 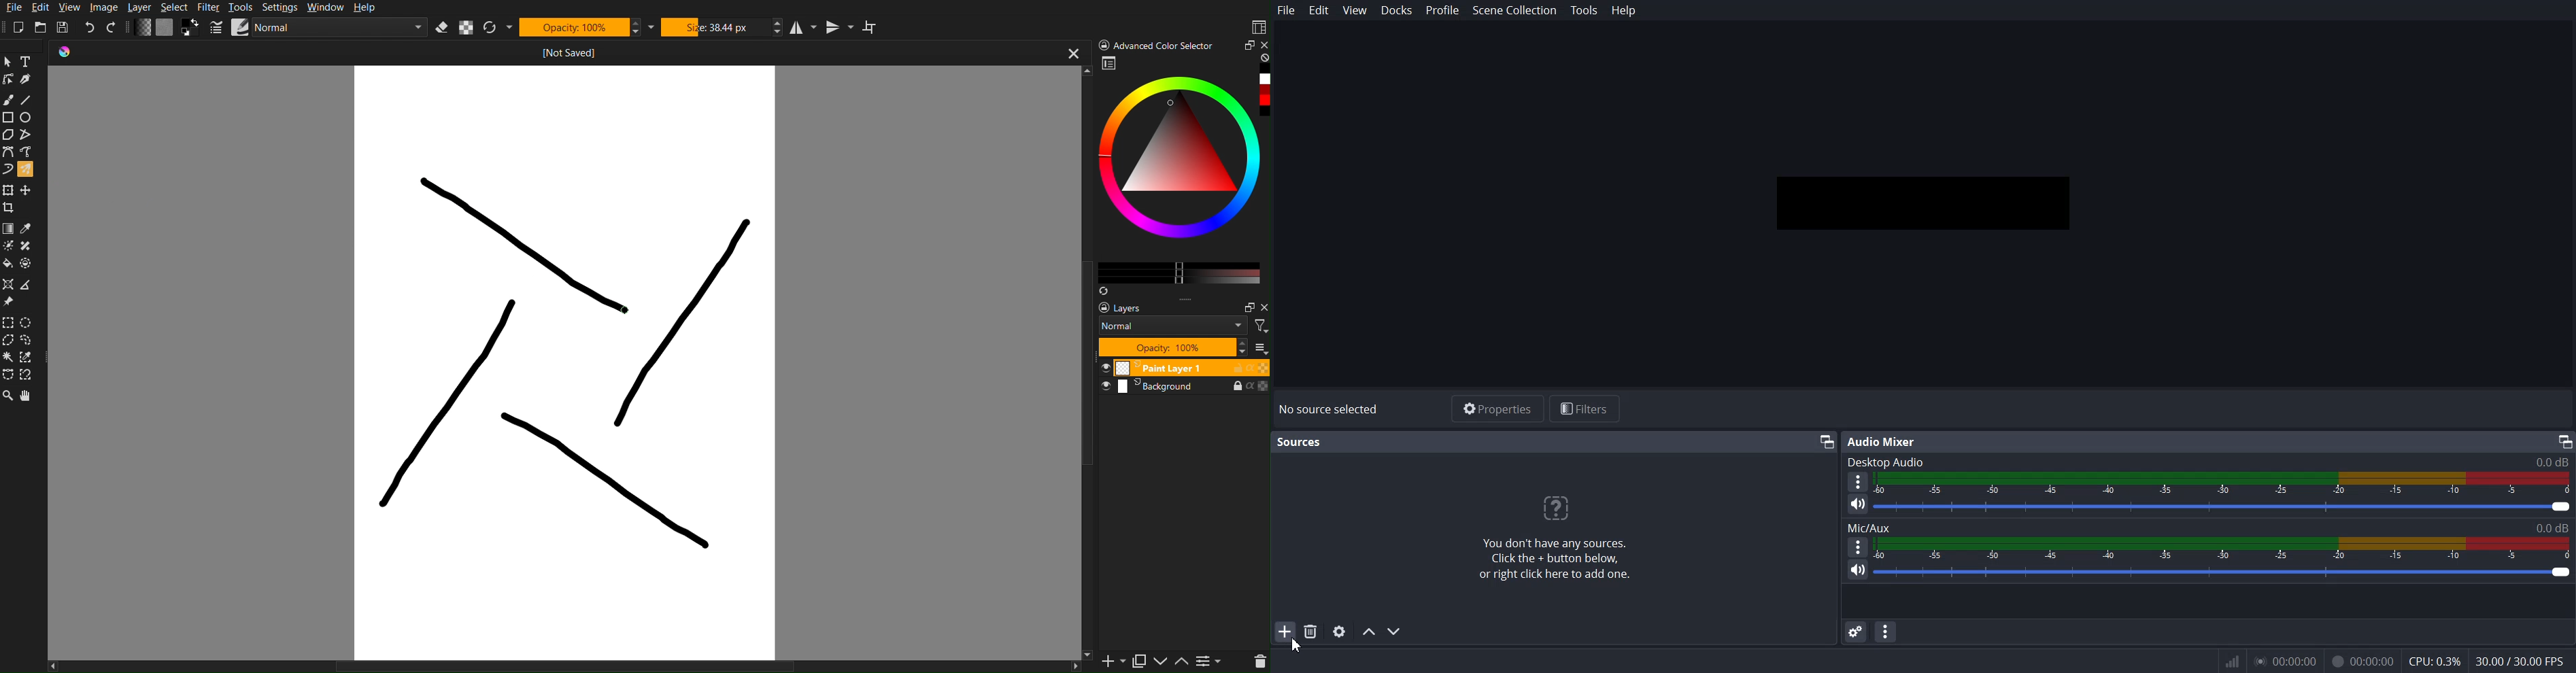 What do you see at coordinates (31, 340) in the screenshot?
I see `Free shape selection tool` at bounding box center [31, 340].